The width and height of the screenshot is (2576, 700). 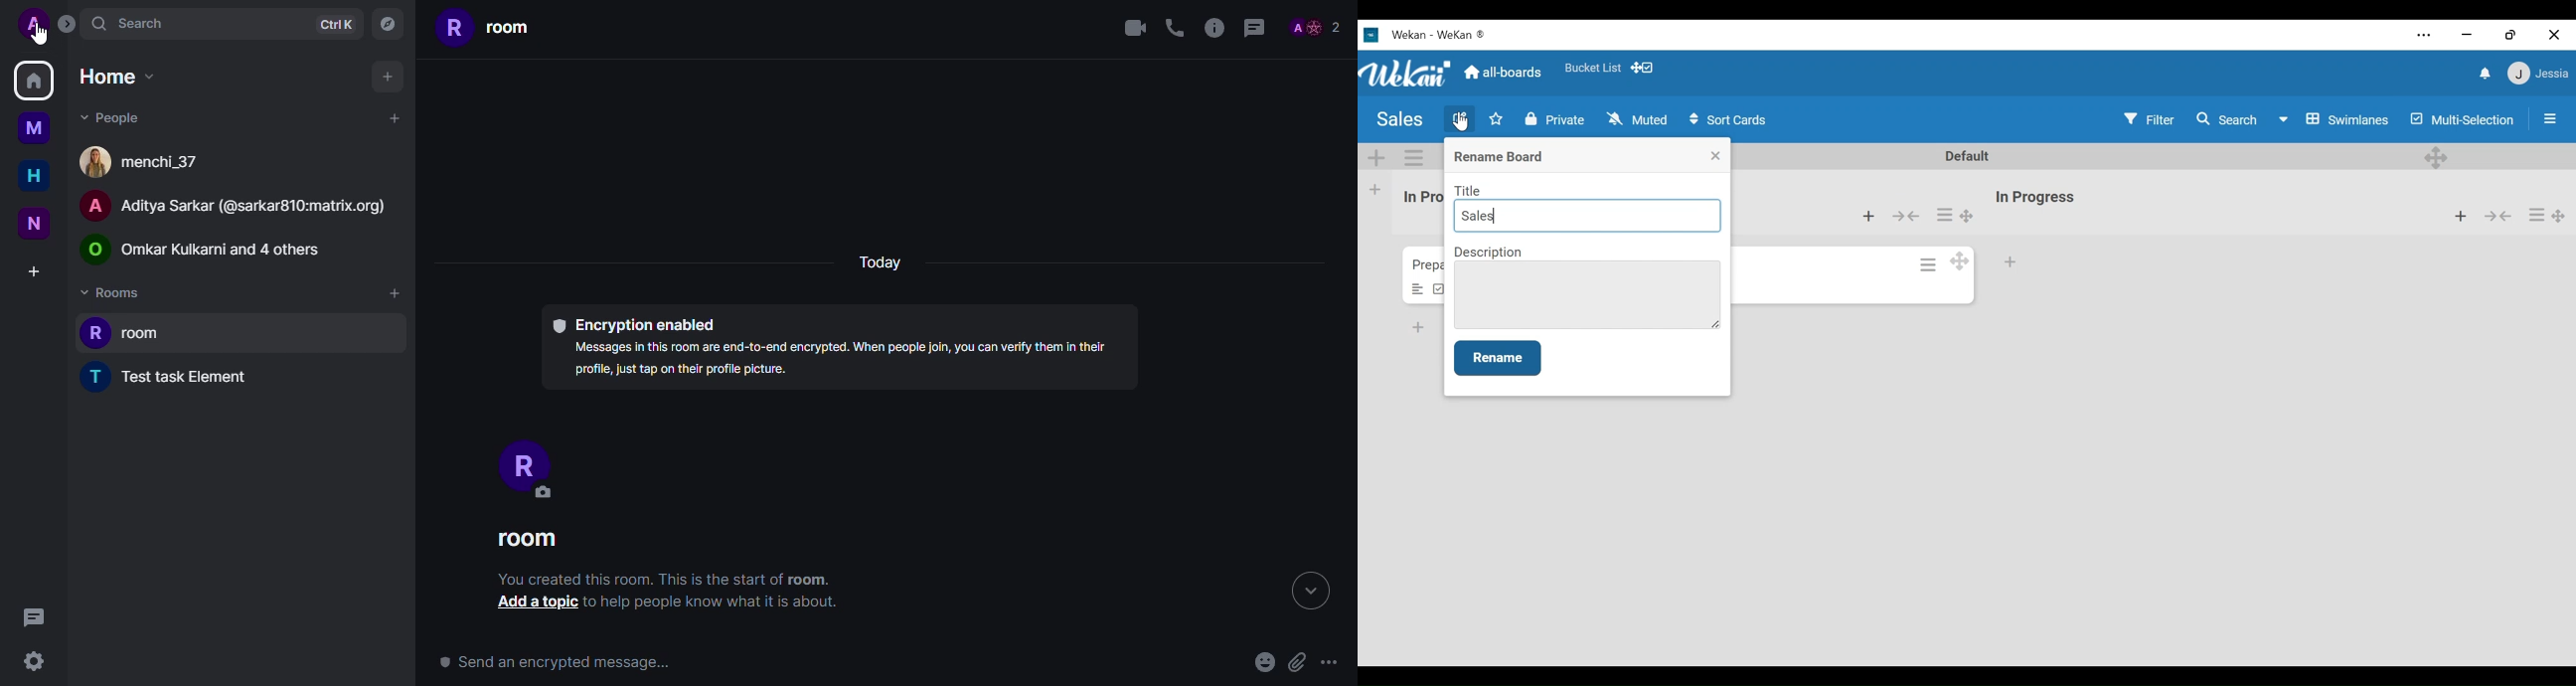 I want to click on create space, so click(x=37, y=271).